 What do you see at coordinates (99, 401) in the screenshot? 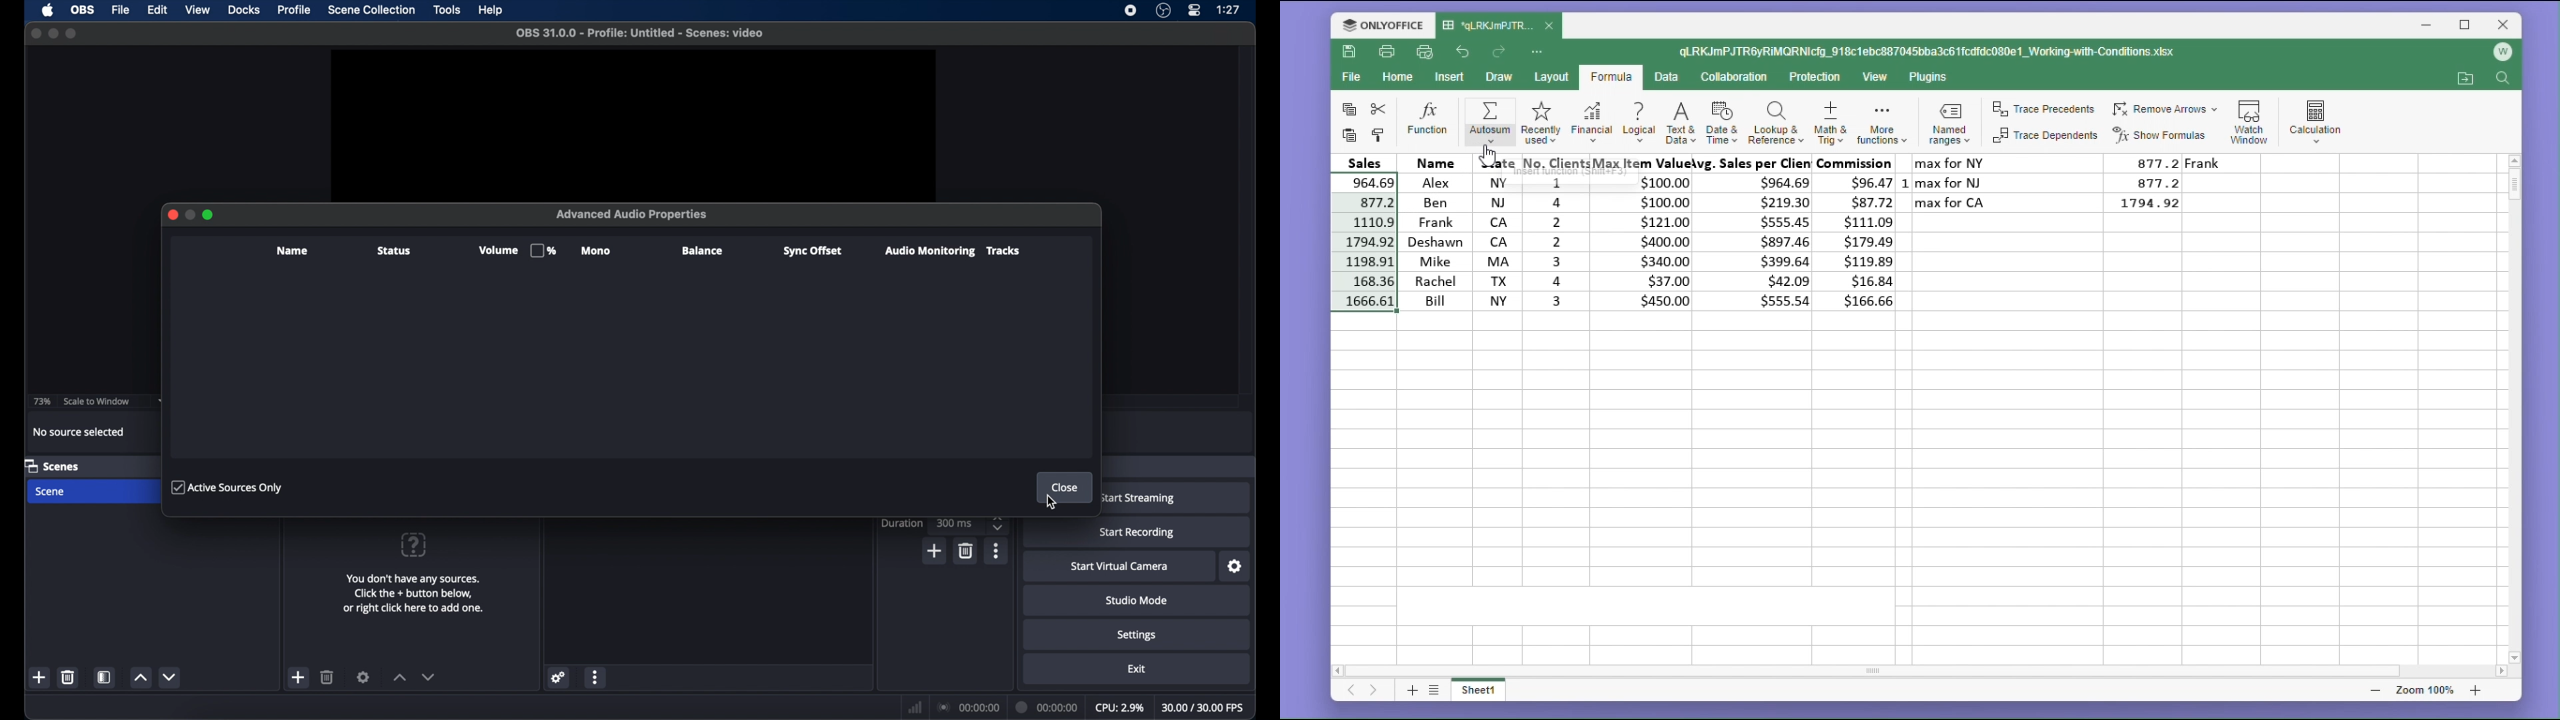
I see `scale to window` at bounding box center [99, 401].